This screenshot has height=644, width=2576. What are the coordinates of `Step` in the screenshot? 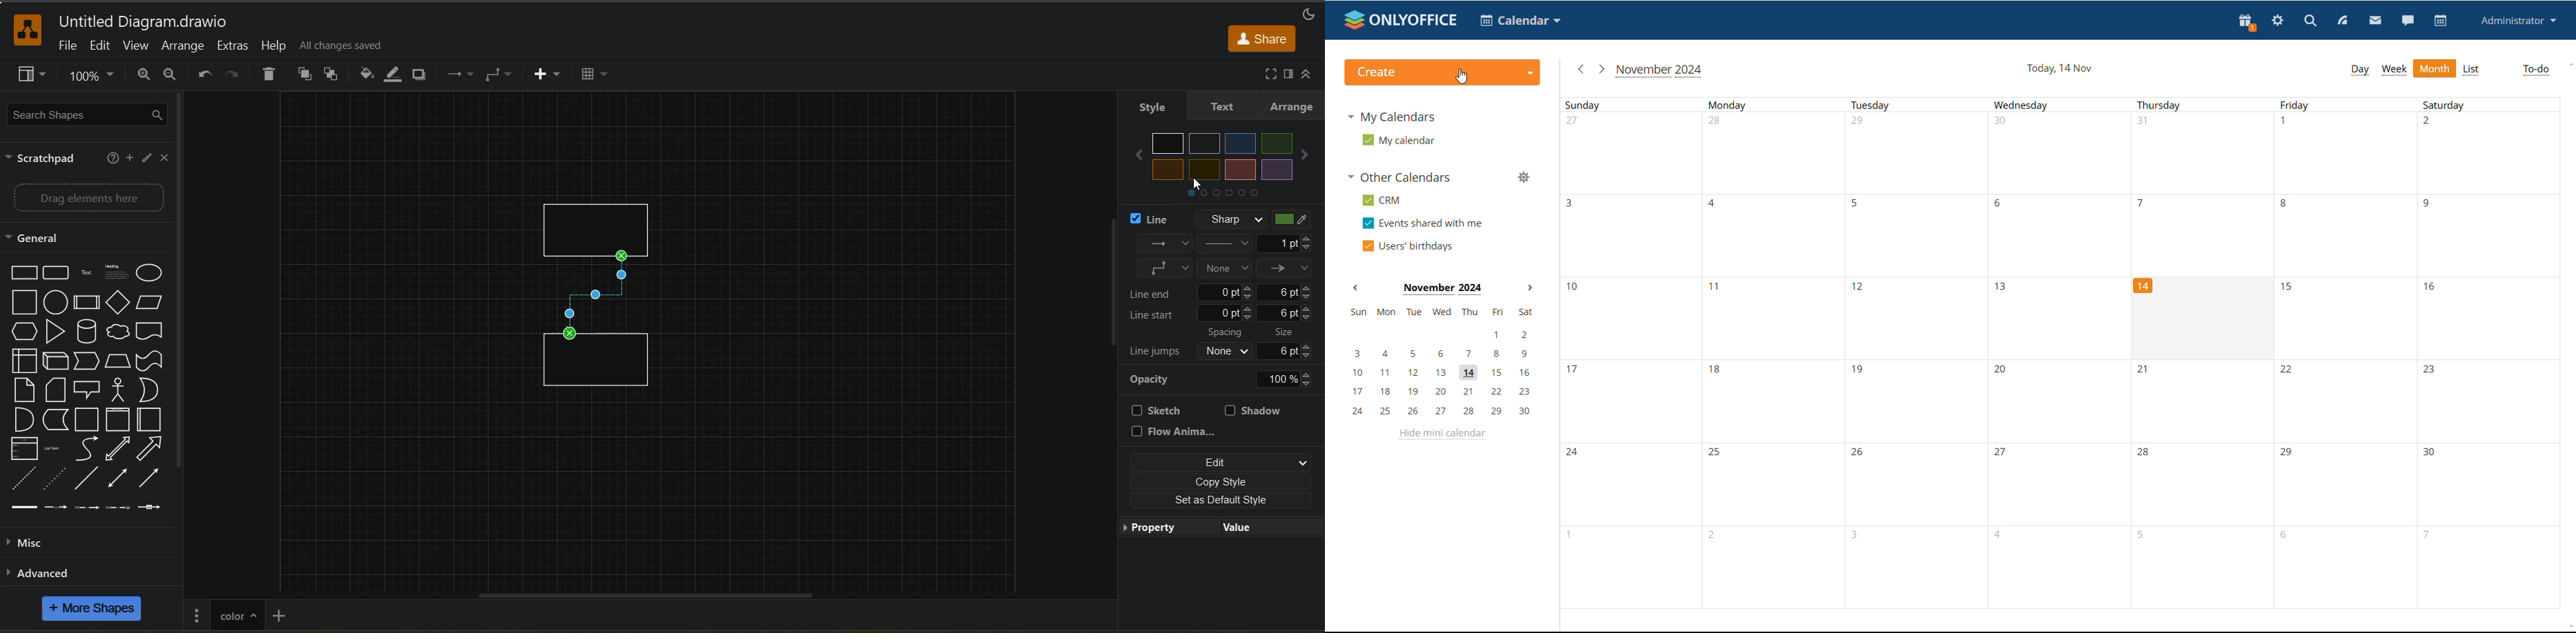 It's located at (90, 362).